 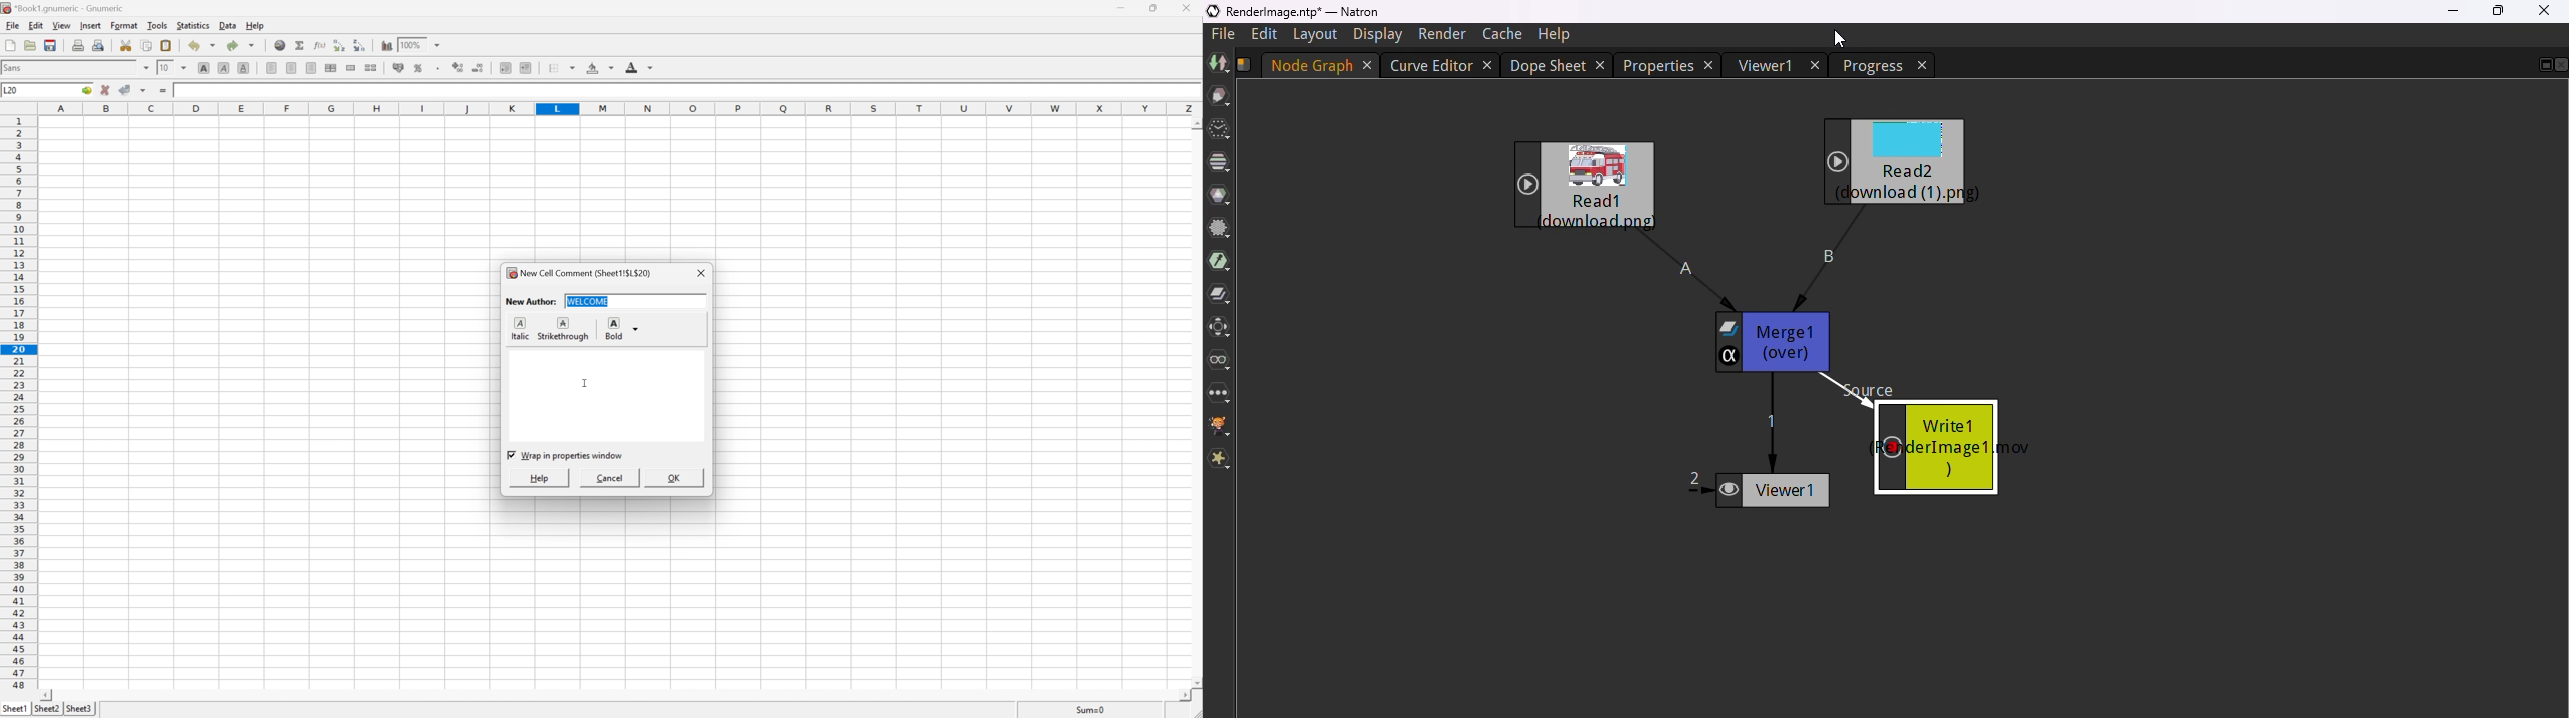 I want to click on curve editor, so click(x=1430, y=64).